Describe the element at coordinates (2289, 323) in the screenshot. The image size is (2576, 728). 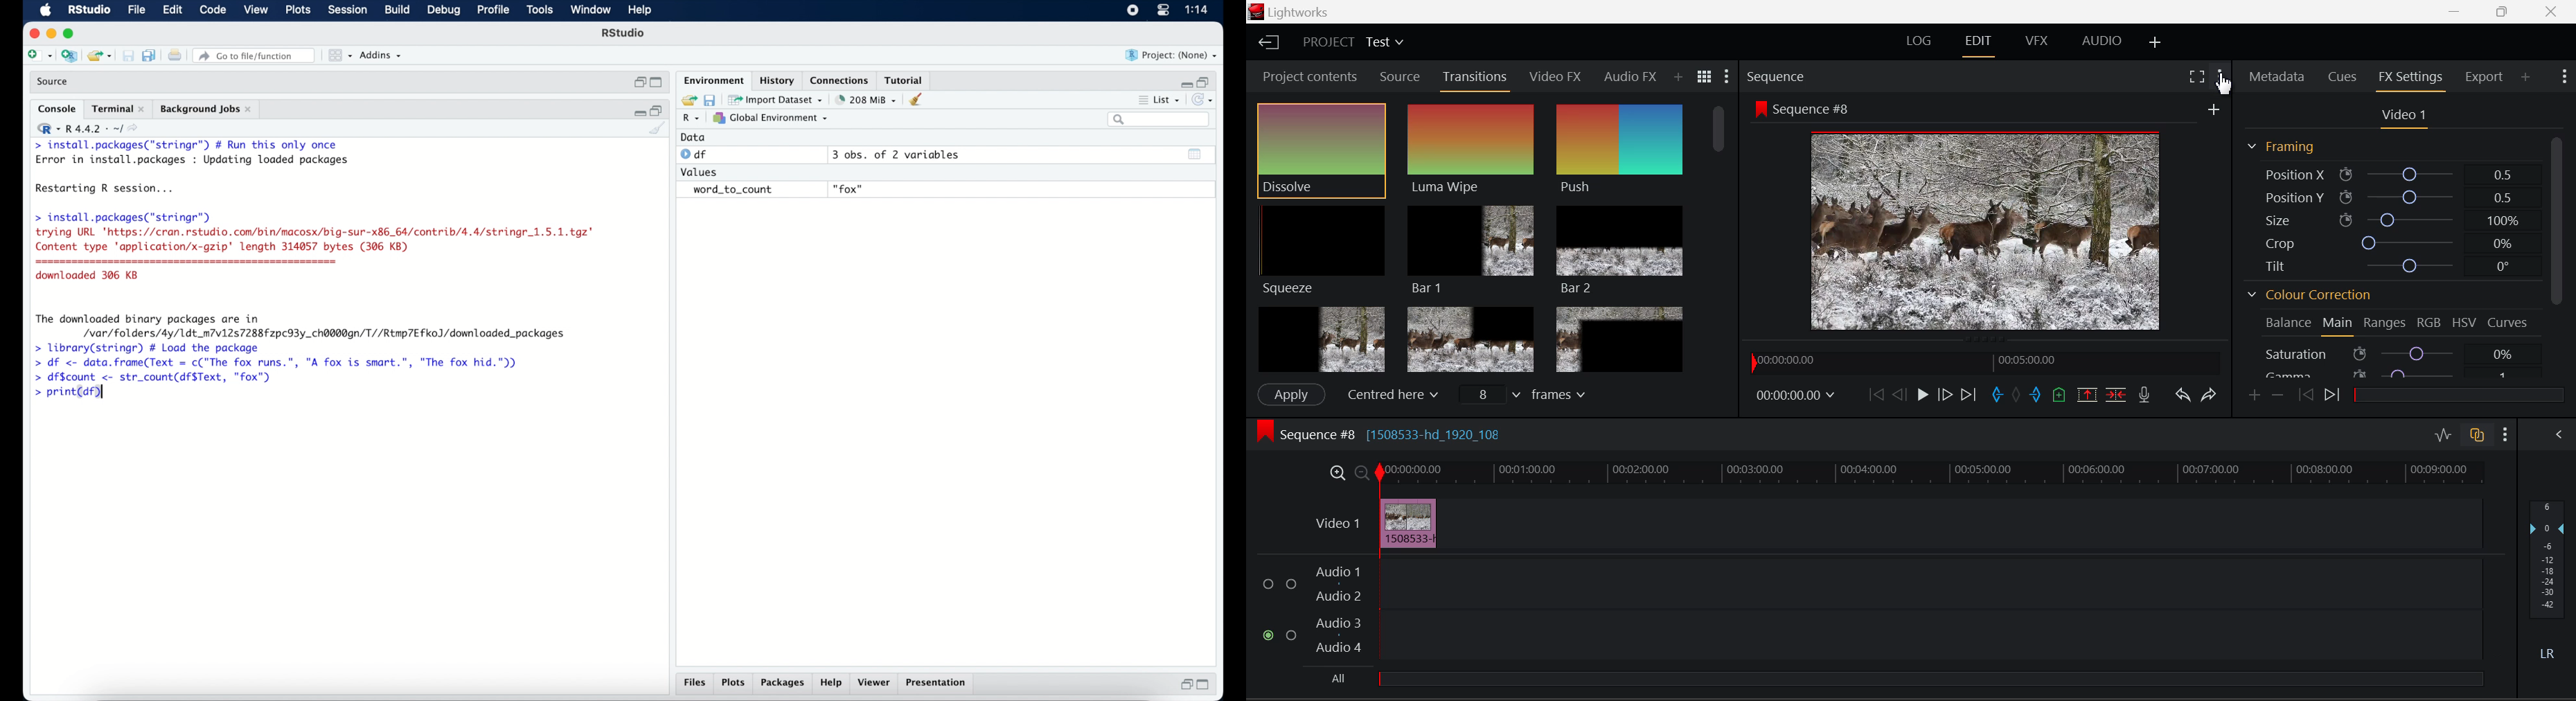
I see `Balance` at that location.